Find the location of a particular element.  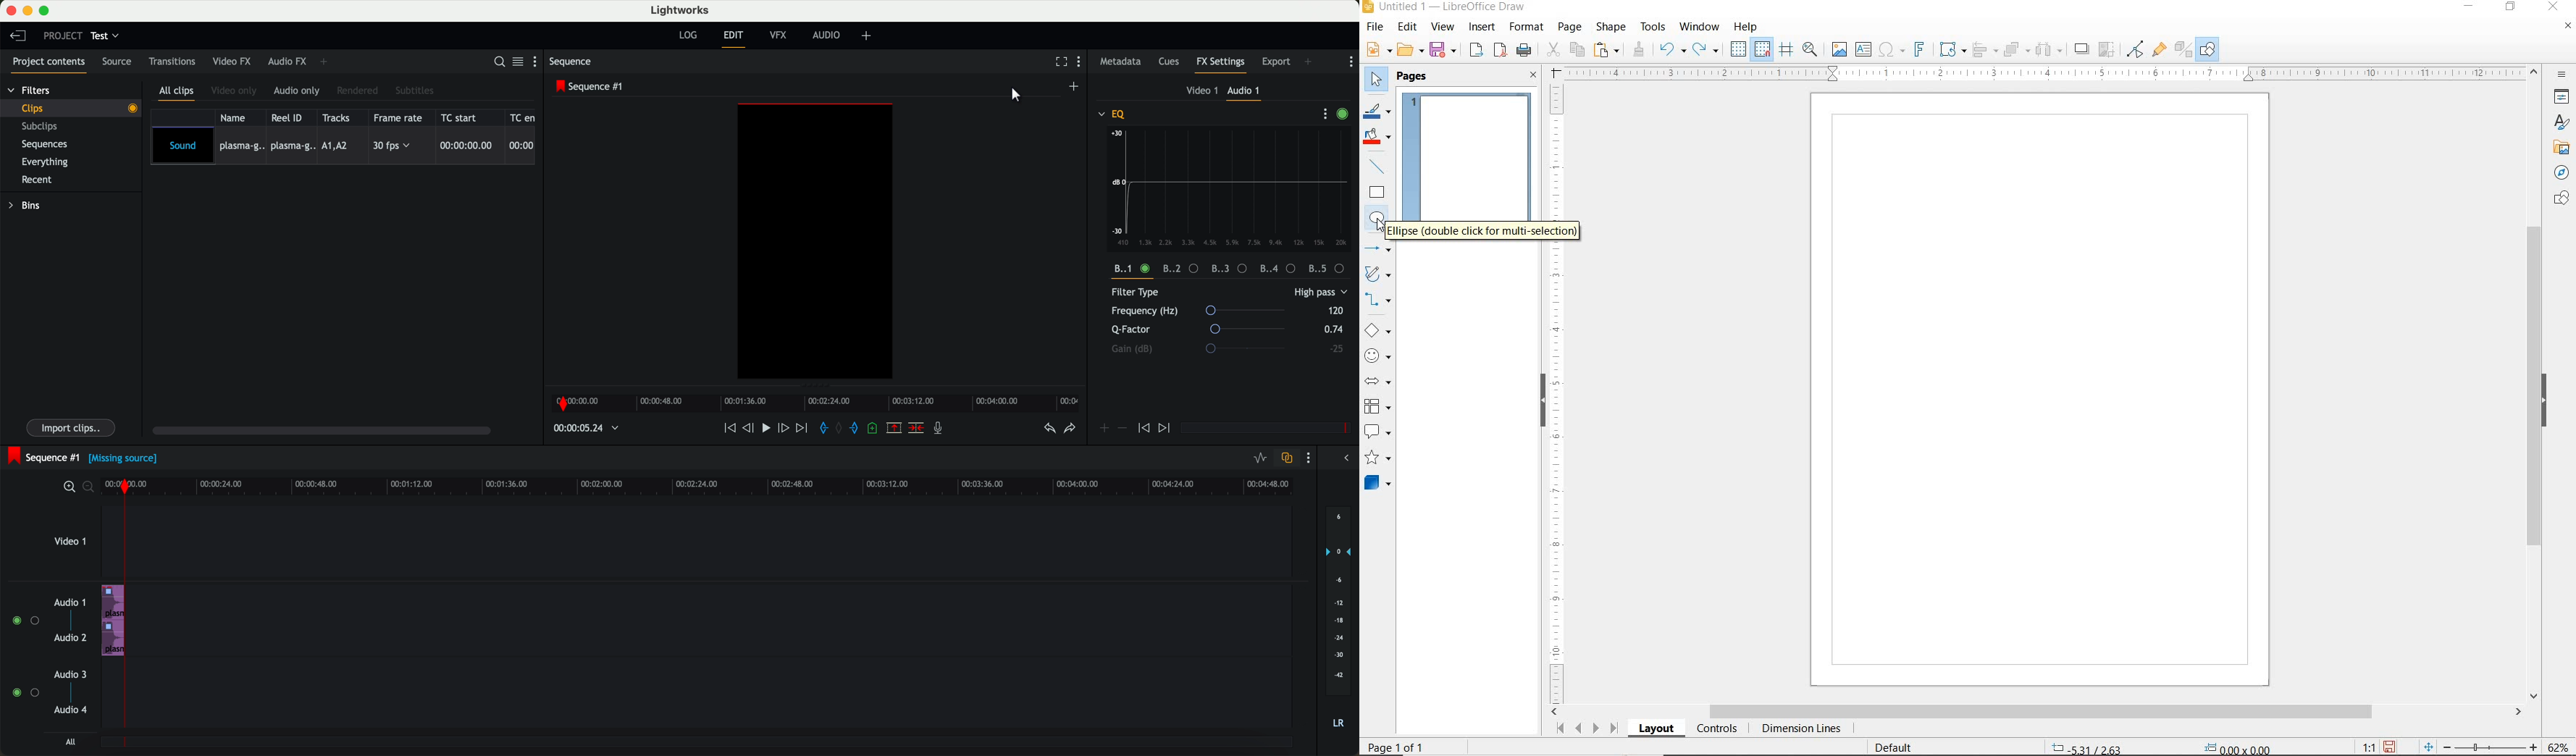

DEFAULT is located at coordinates (1898, 746).